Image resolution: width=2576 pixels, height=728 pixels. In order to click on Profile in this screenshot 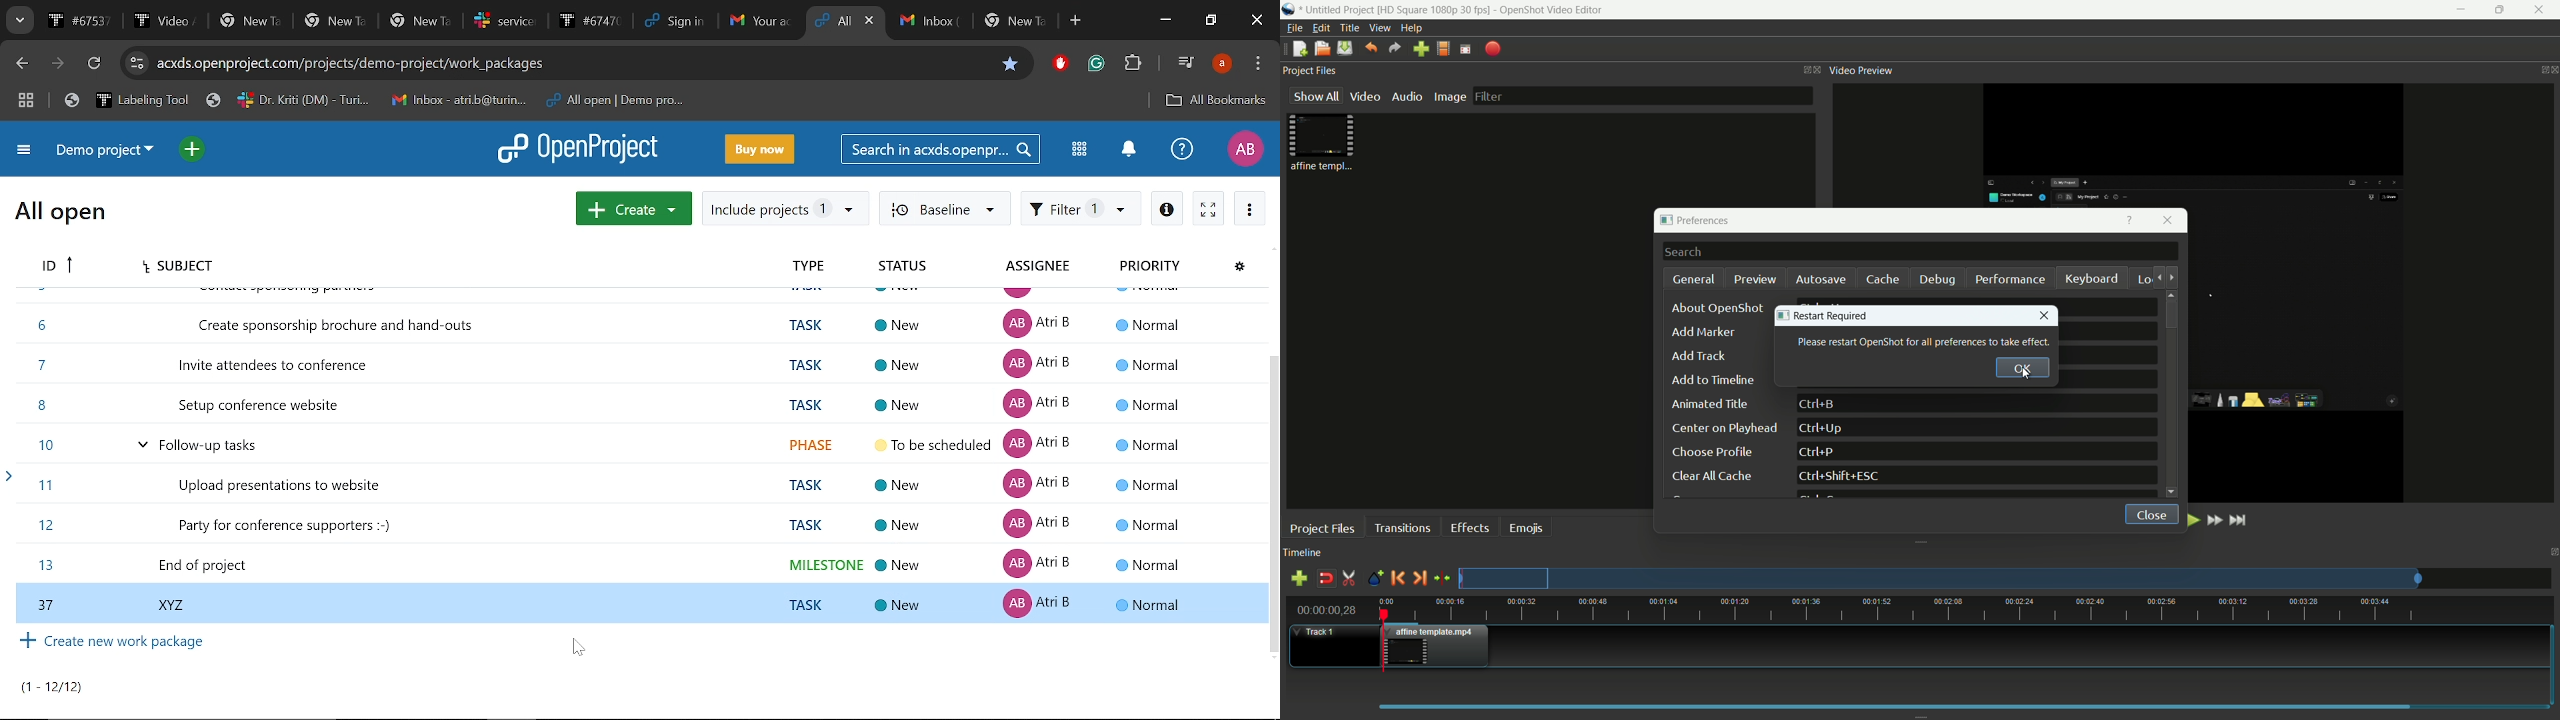, I will do `click(1221, 64)`.